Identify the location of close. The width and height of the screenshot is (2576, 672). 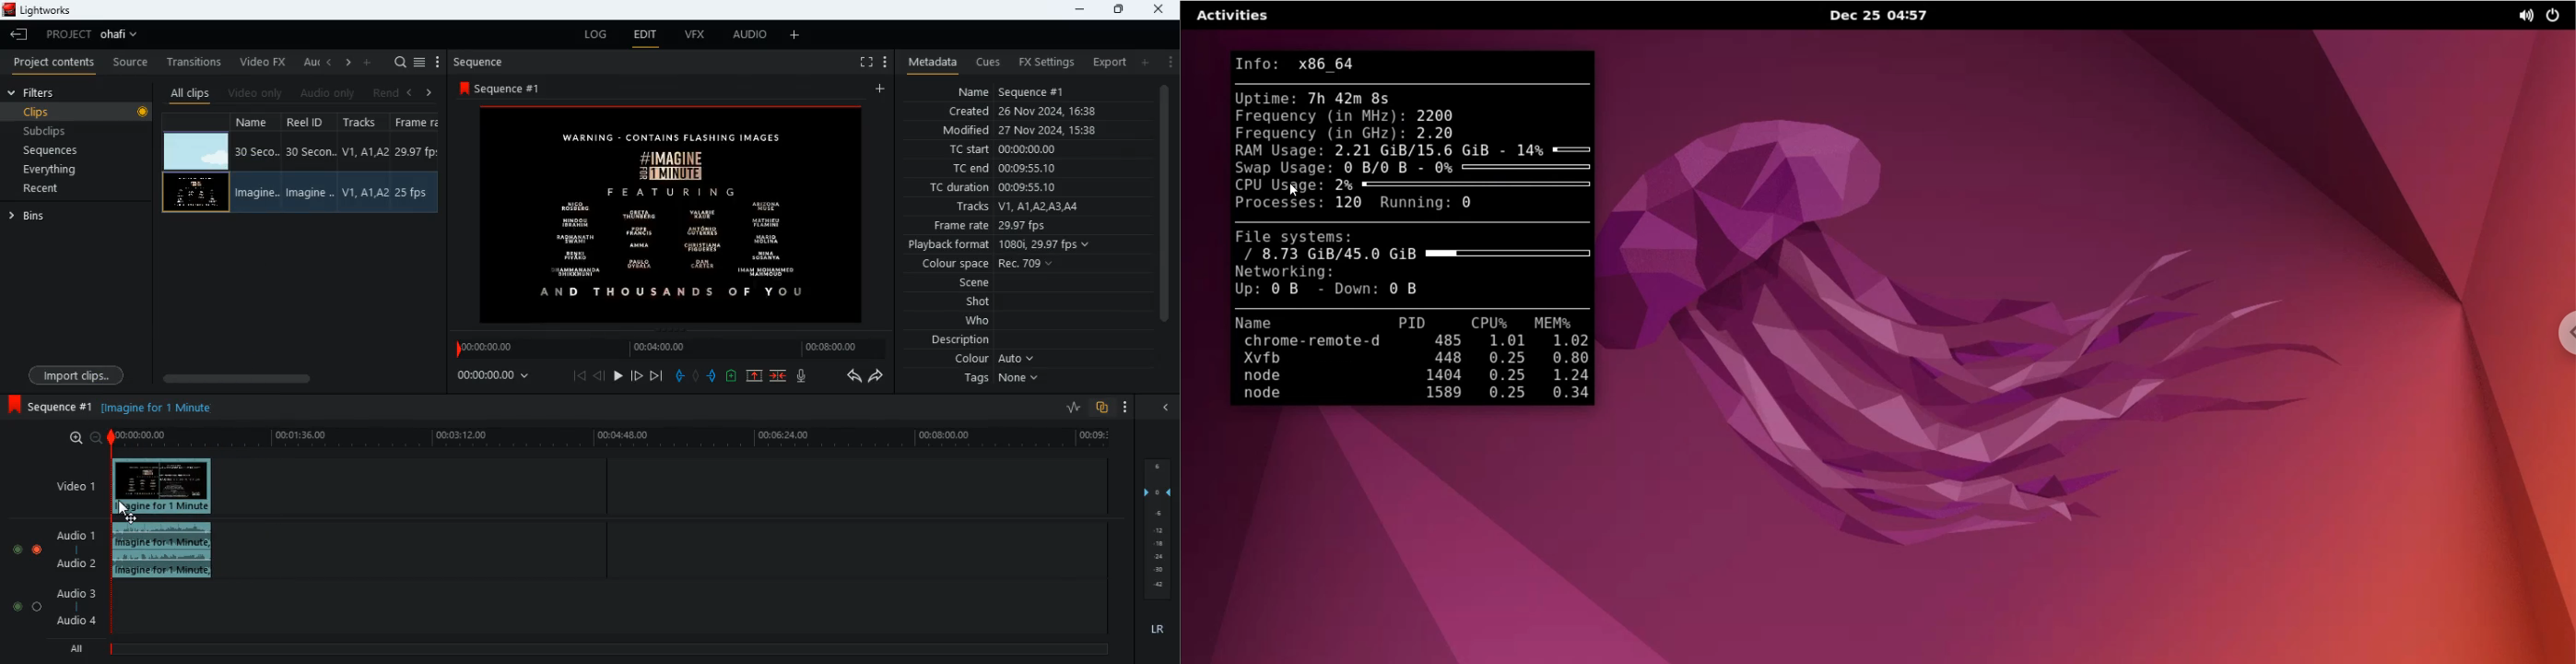
(1163, 407).